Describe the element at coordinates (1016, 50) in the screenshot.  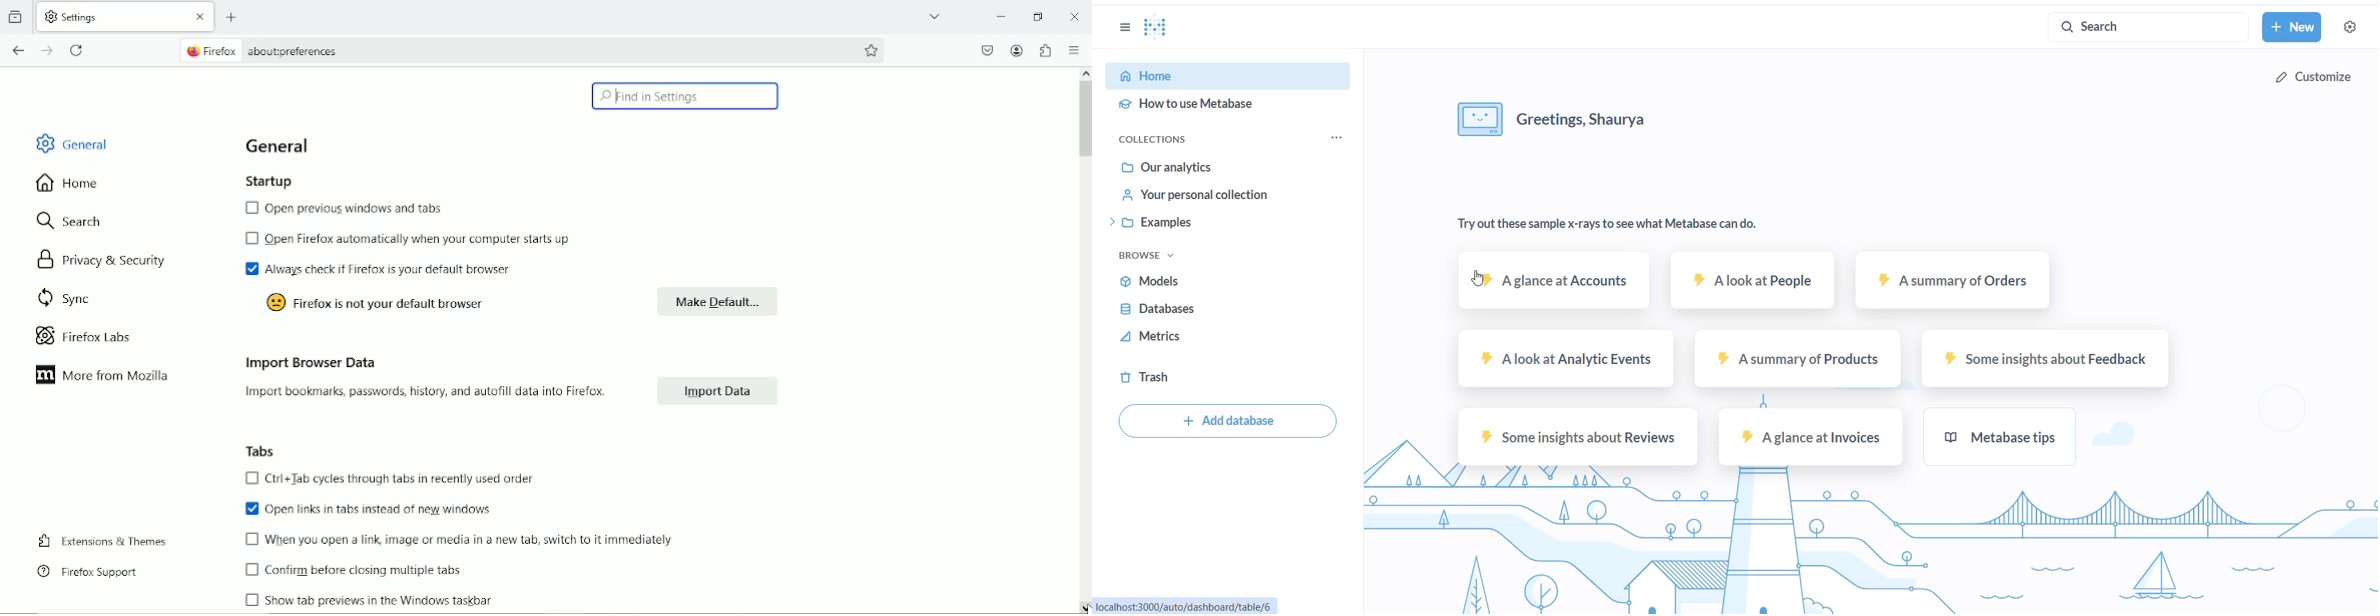
I see `account` at that location.